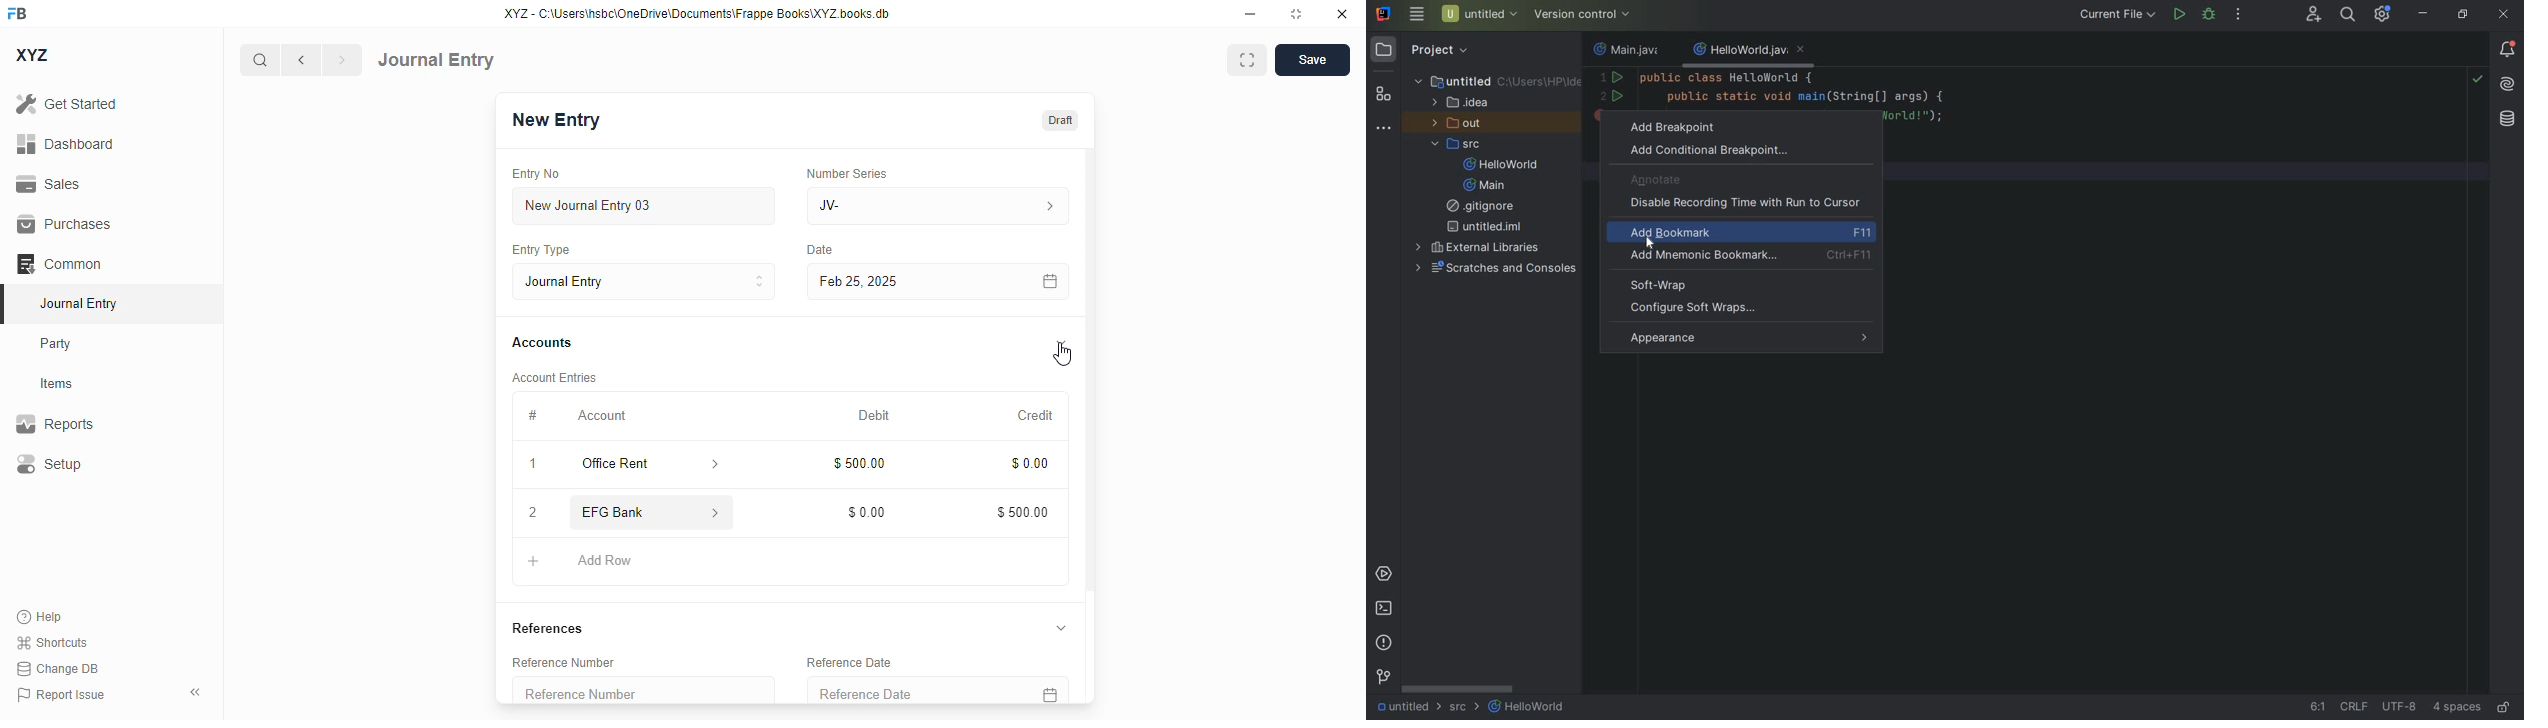 Image resolution: width=2548 pixels, height=728 pixels. I want to click on gitignore, so click(1484, 208).